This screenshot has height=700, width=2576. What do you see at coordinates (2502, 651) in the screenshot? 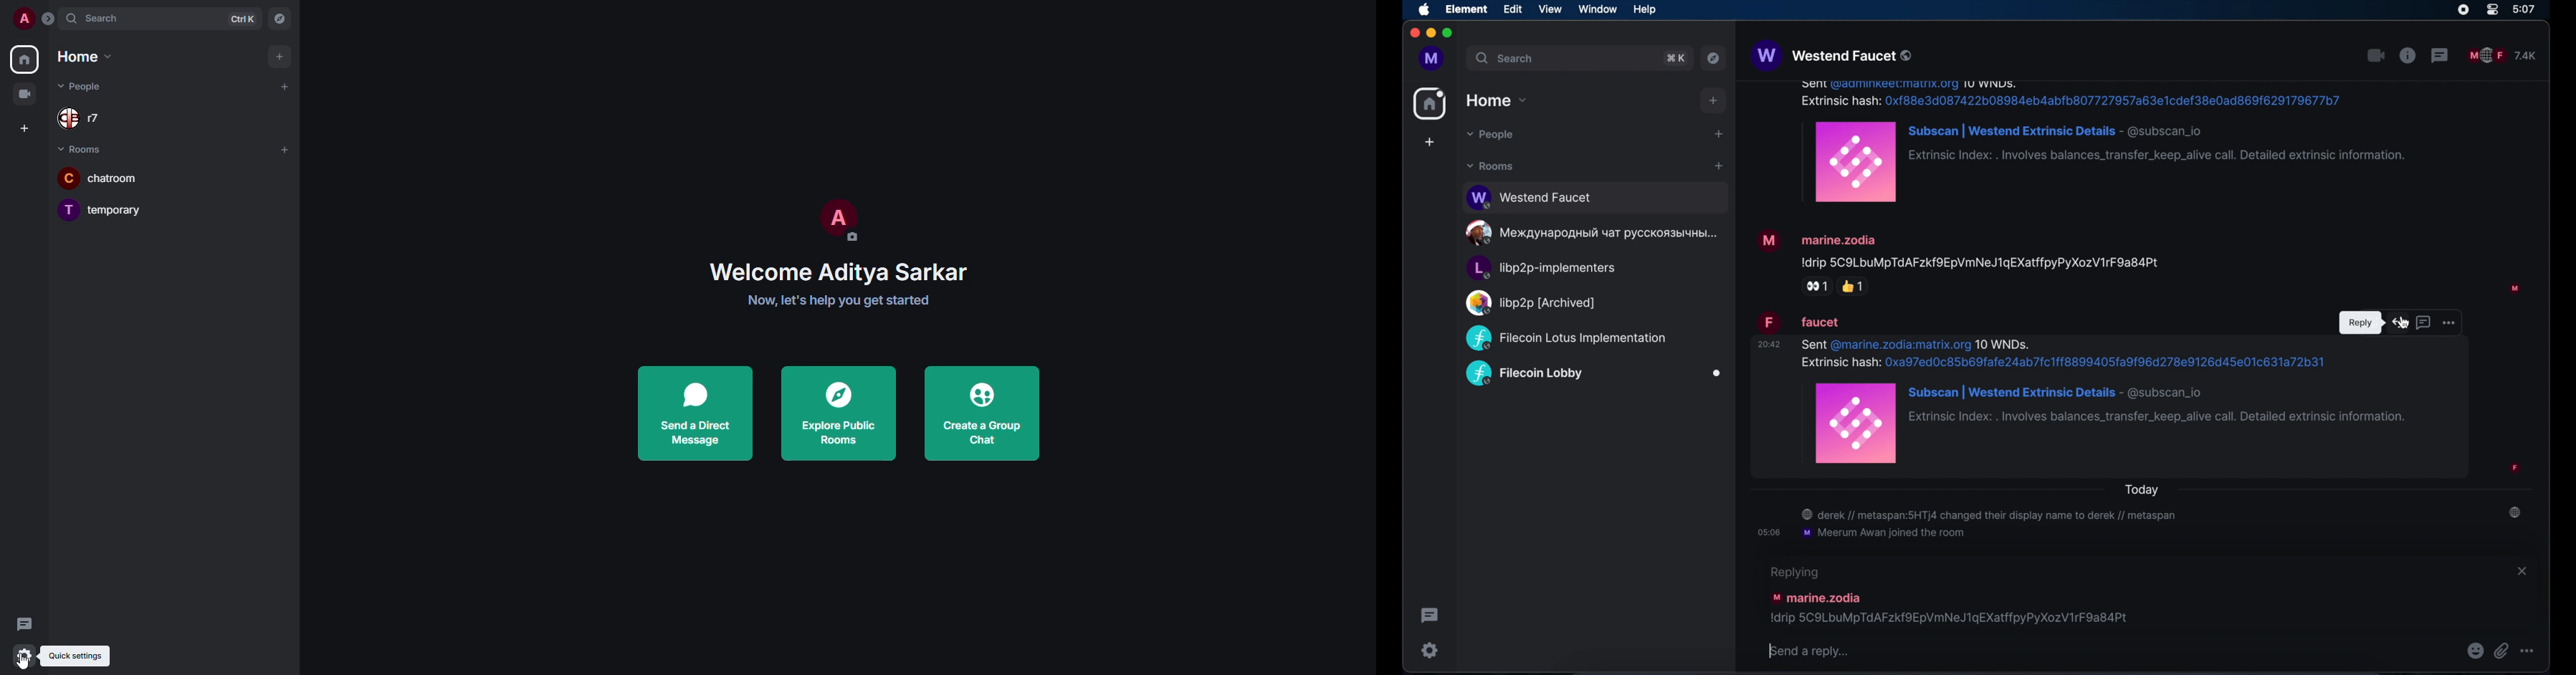
I see `attach file` at bounding box center [2502, 651].